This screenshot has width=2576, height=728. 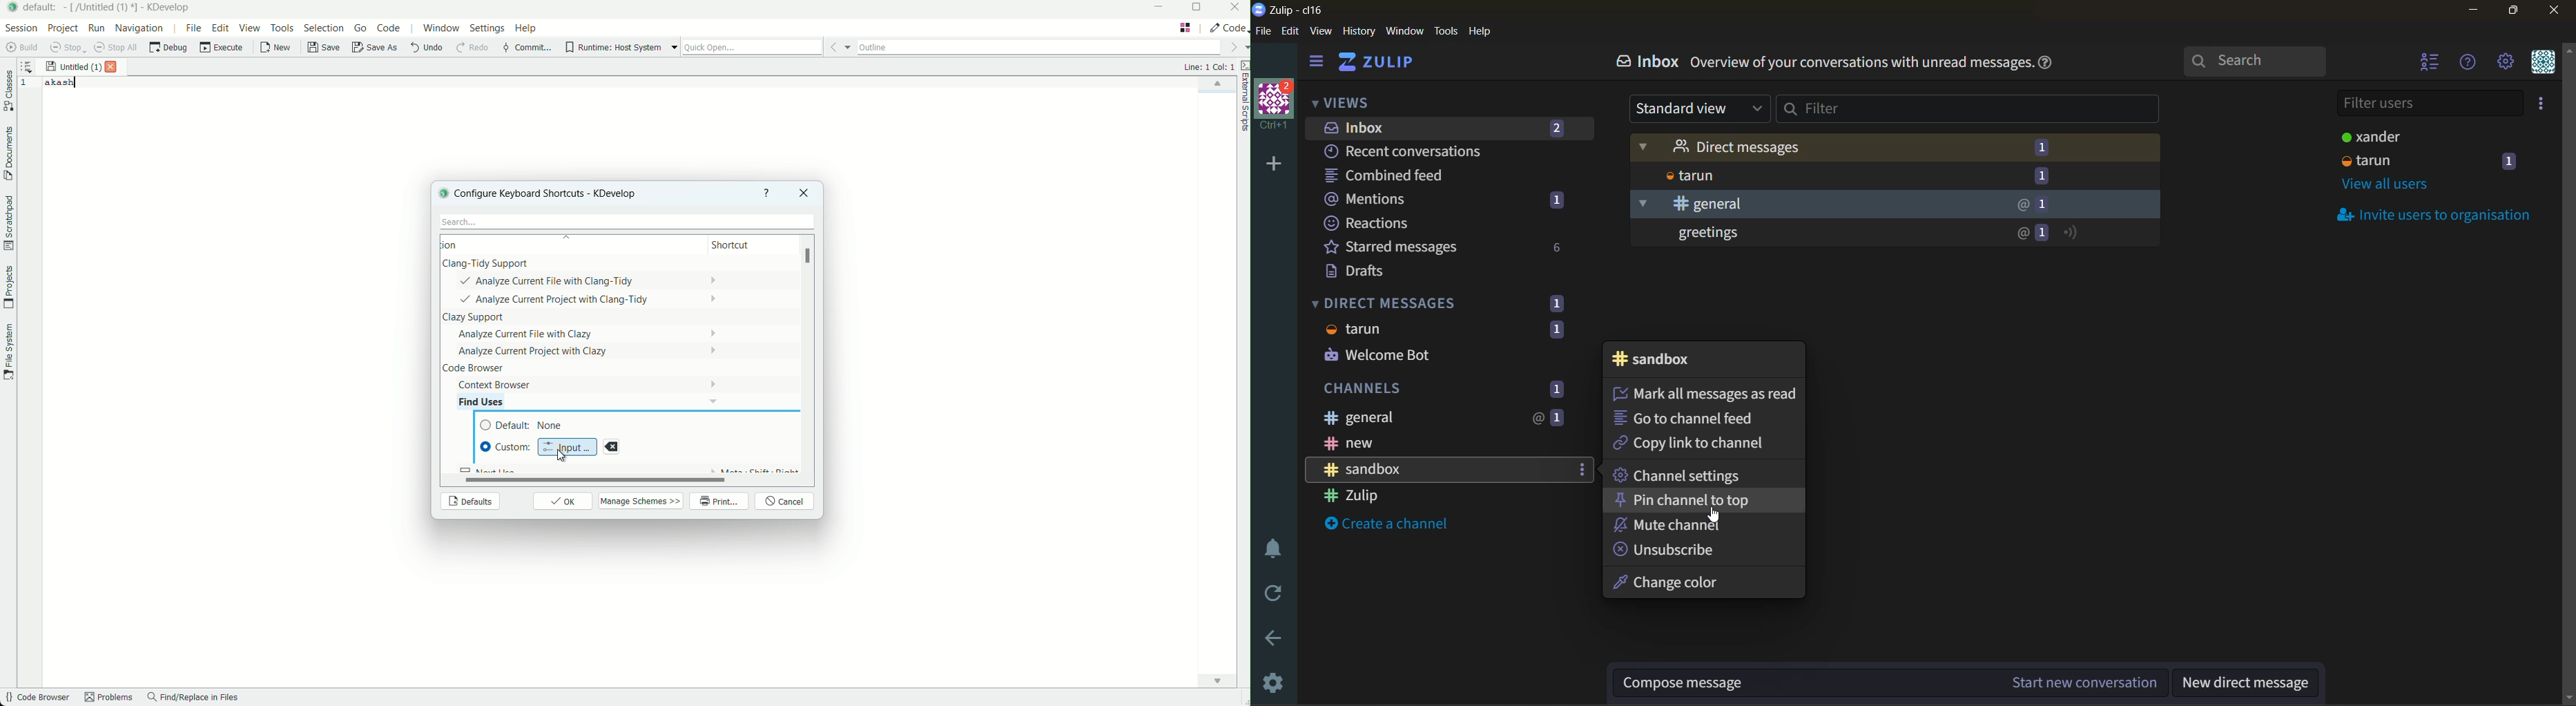 What do you see at coordinates (1652, 64) in the screenshot?
I see `inbox` at bounding box center [1652, 64].